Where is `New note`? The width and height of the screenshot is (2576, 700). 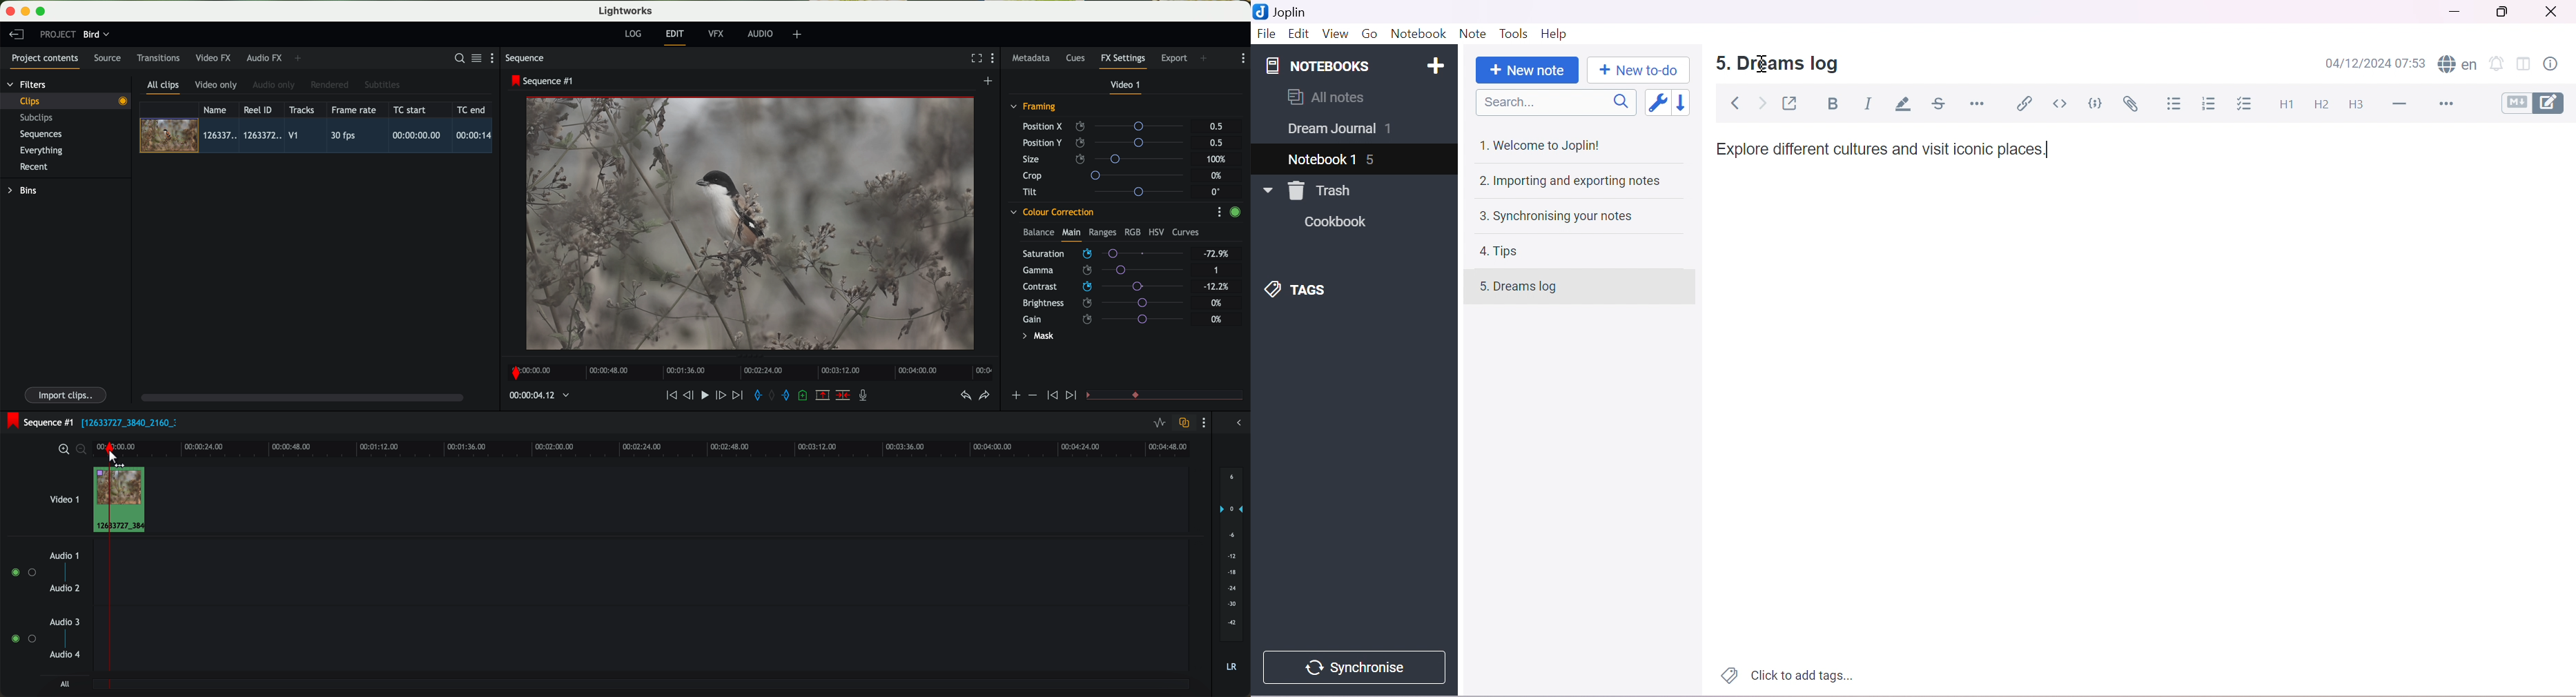
New note is located at coordinates (1530, 70).